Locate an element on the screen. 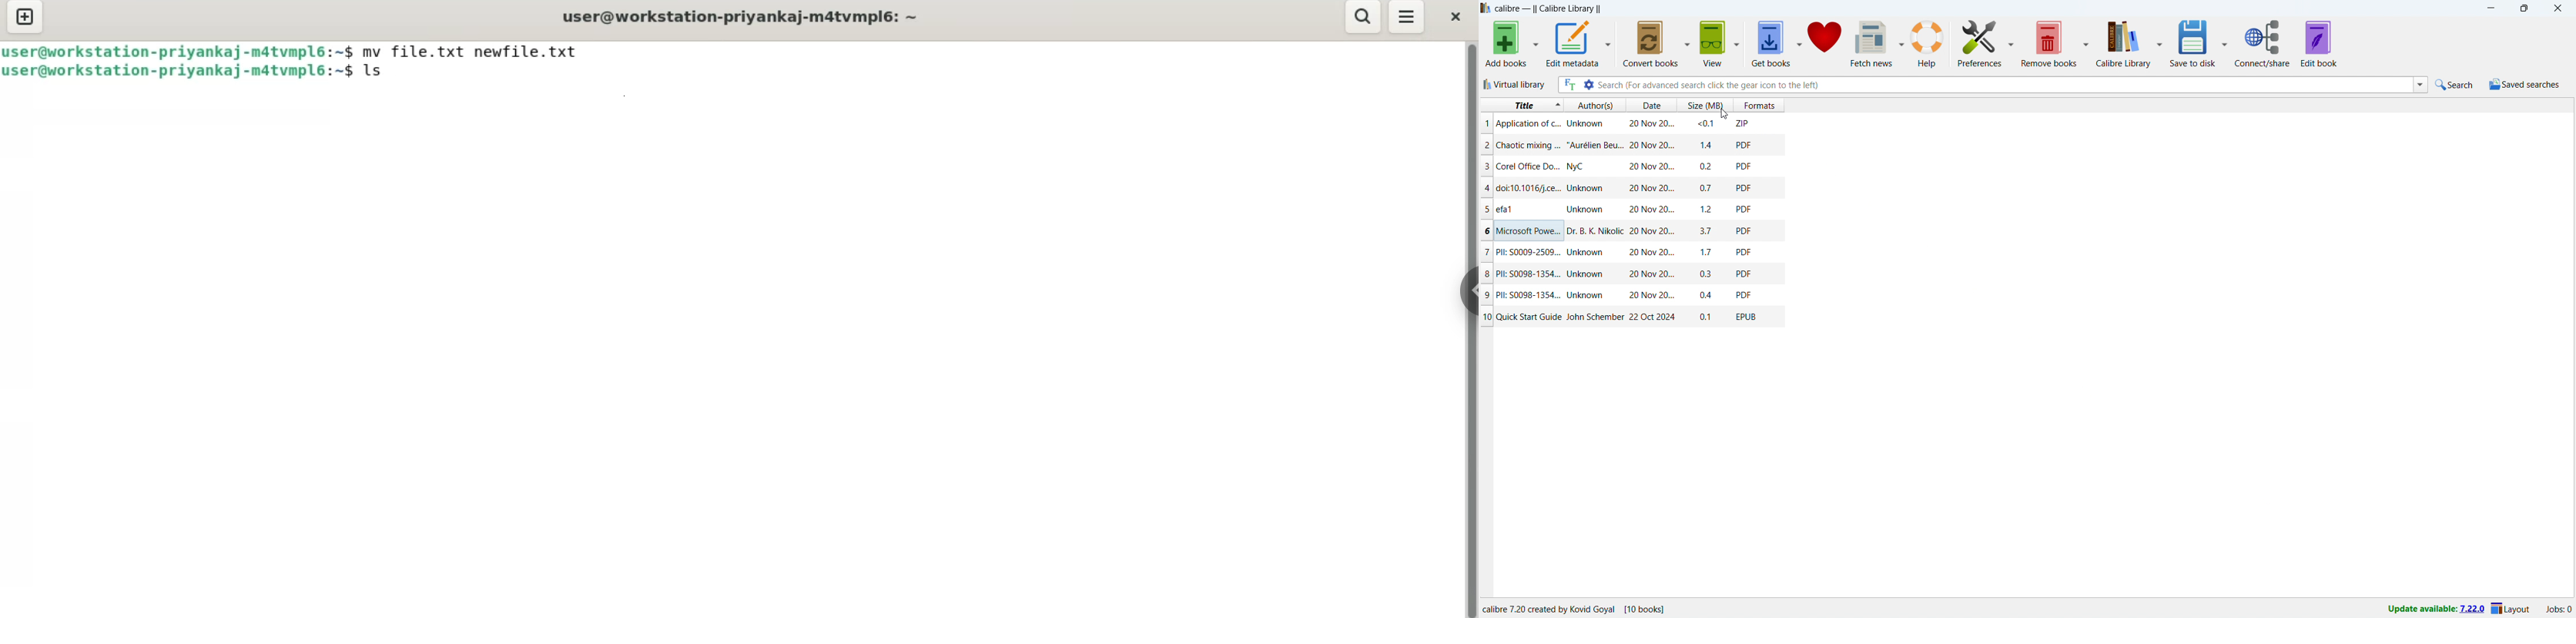 The height and width of the screenshot is (644, 2576). get books is located at coordinates (1771, 43).